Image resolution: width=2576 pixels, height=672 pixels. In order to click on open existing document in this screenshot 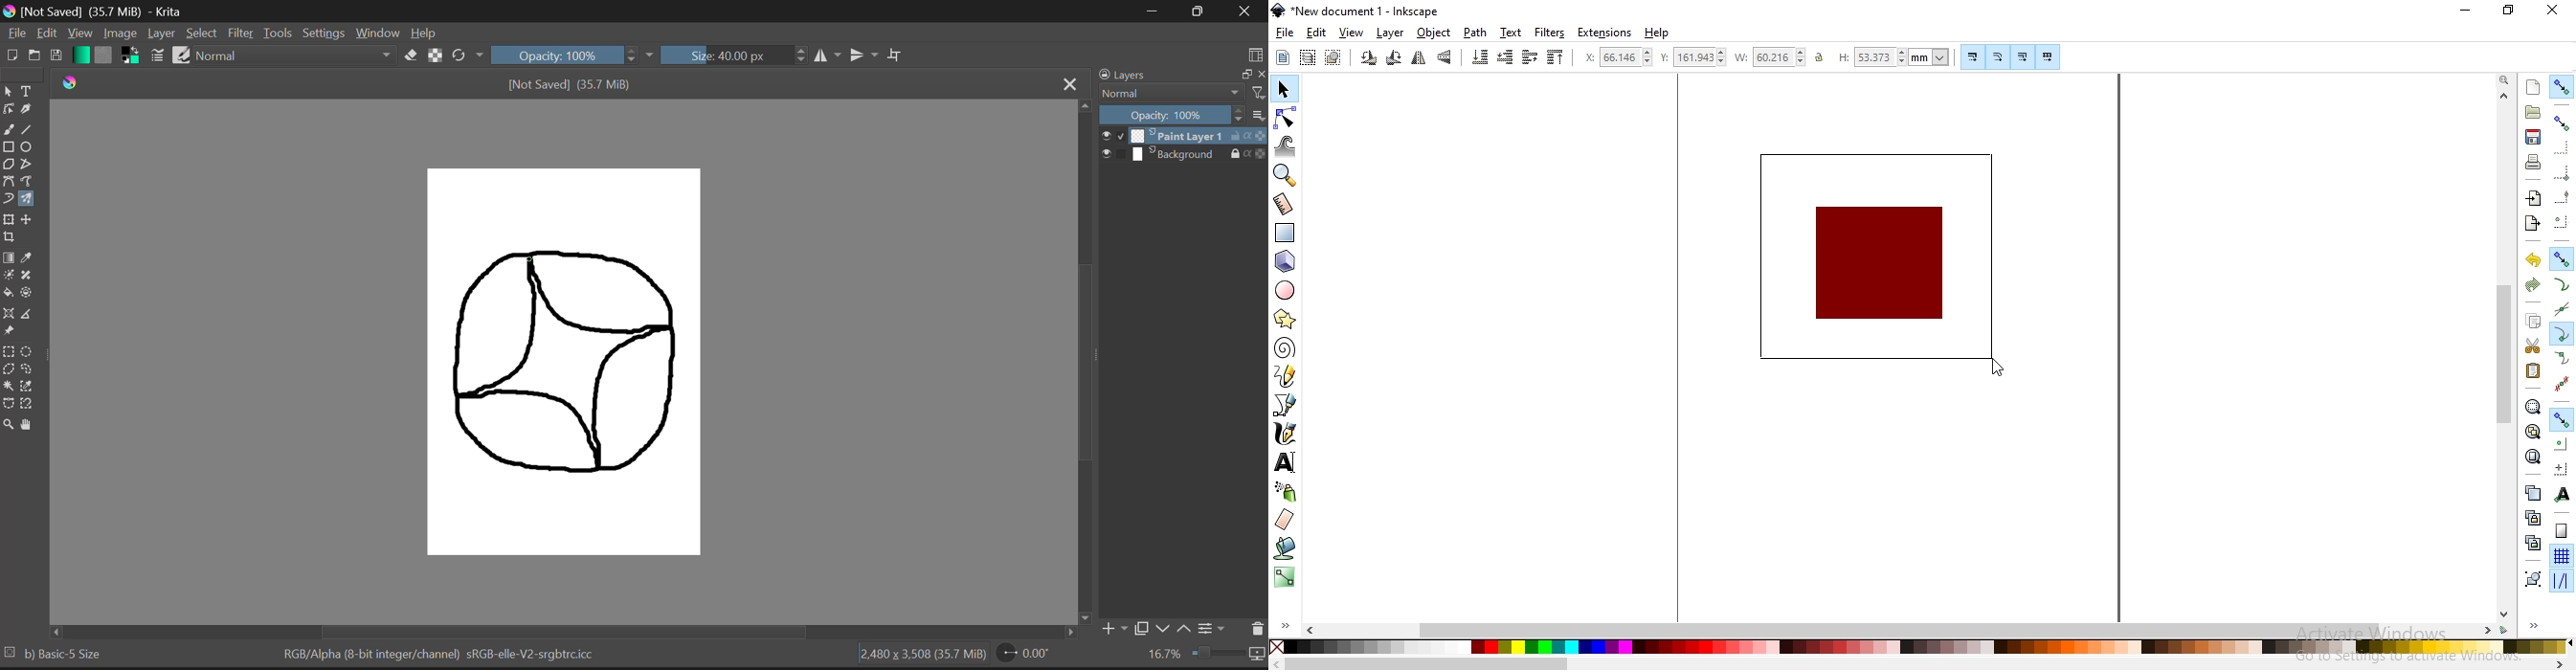, I will do `click(2533, 112)`.